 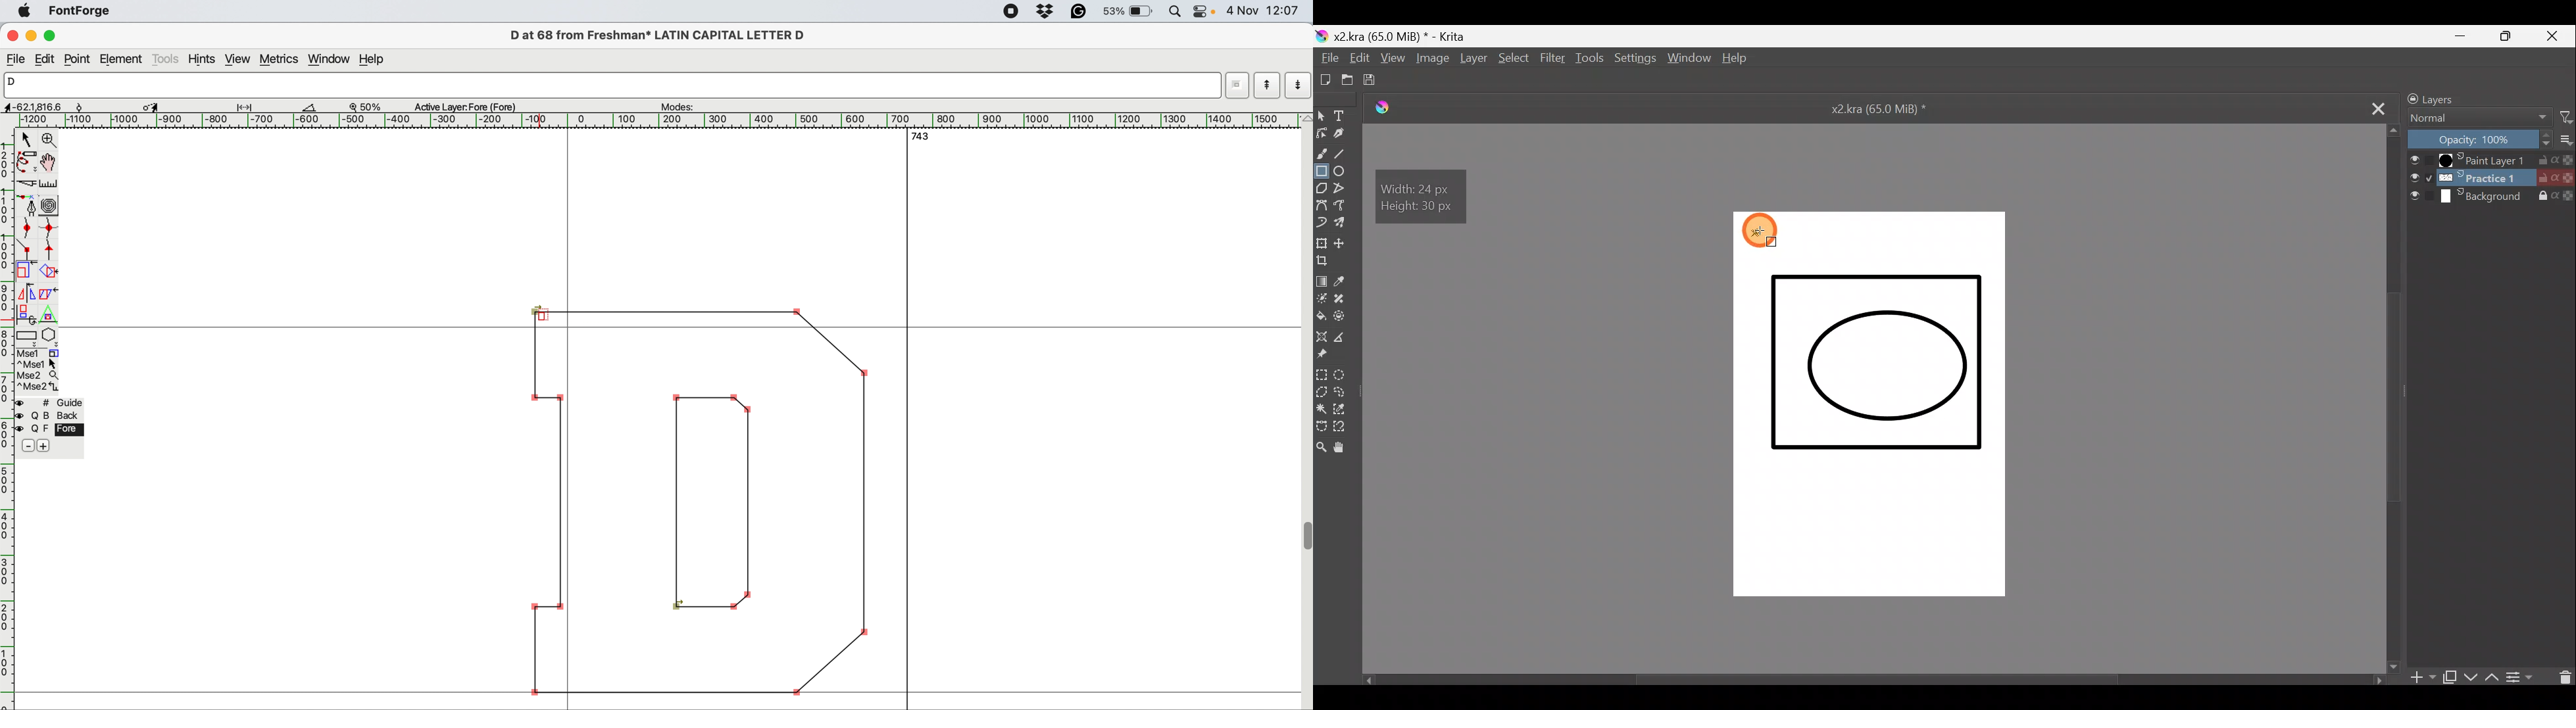 What do you see at coordinates (1687, 61) in the screenshot?
I see `Window` at bounding box center [1687, 61].